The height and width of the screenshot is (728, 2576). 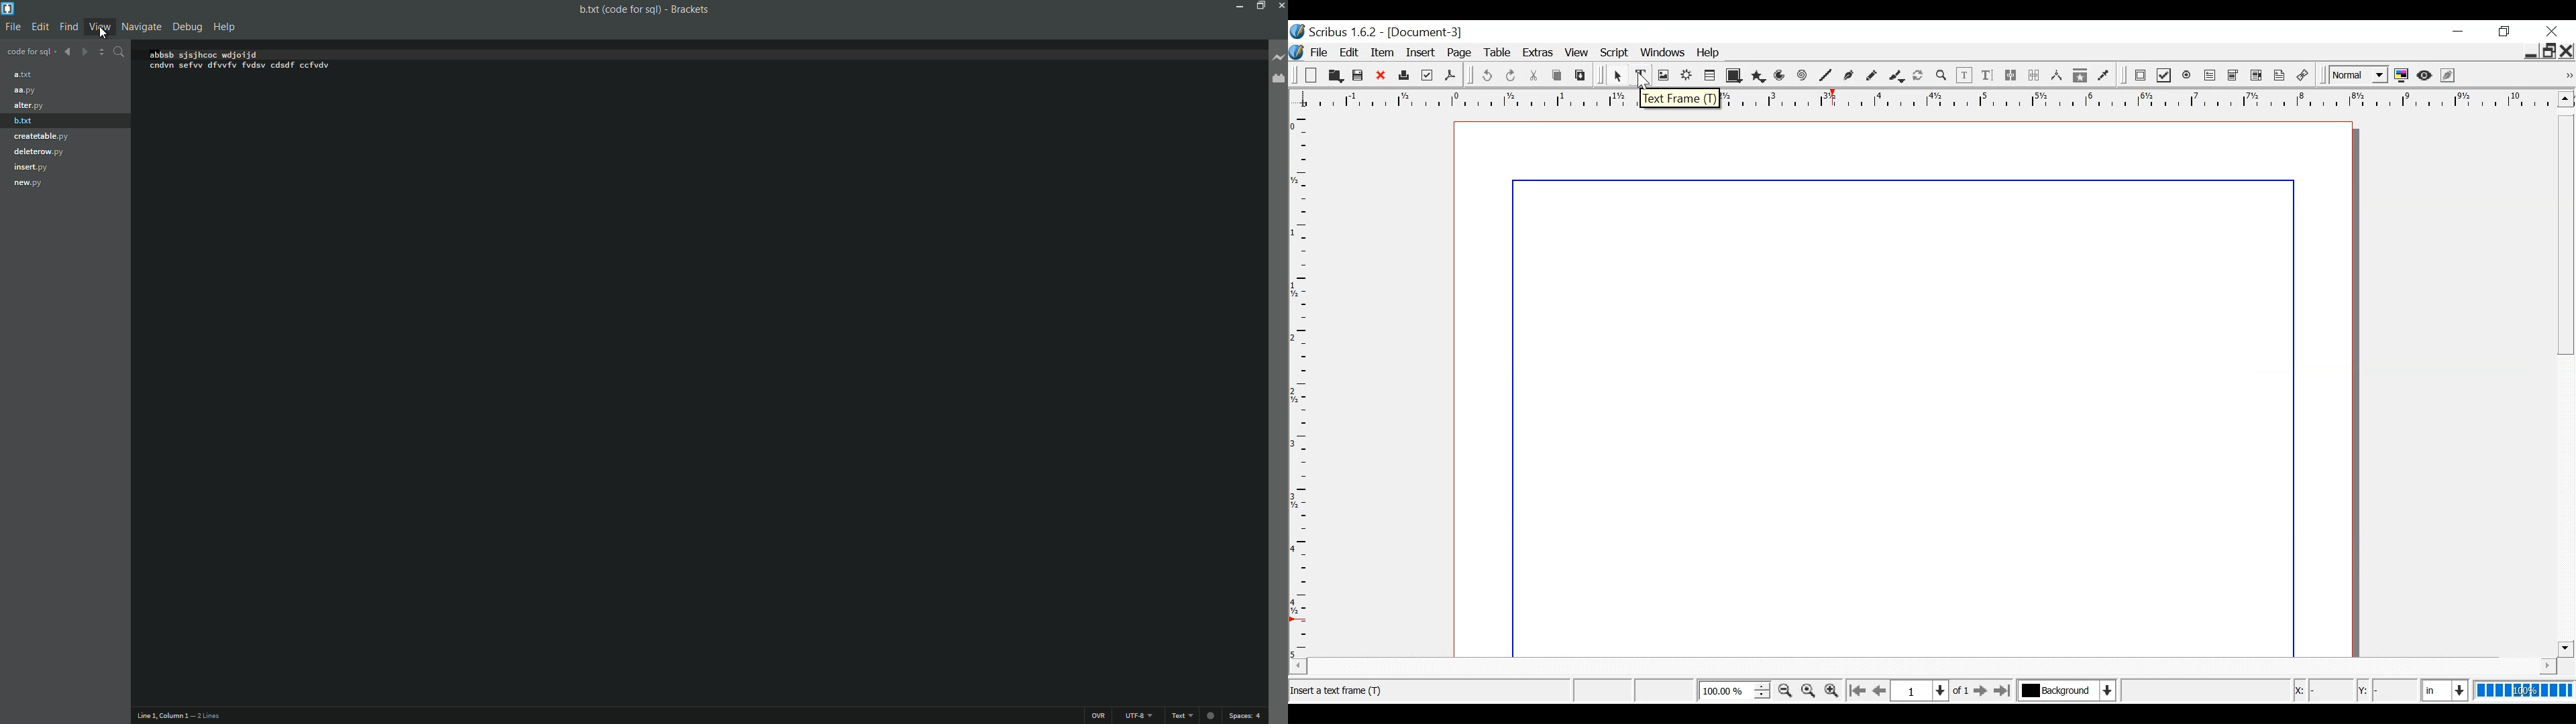 I want to click on Help, so click(x=1711, y=52).